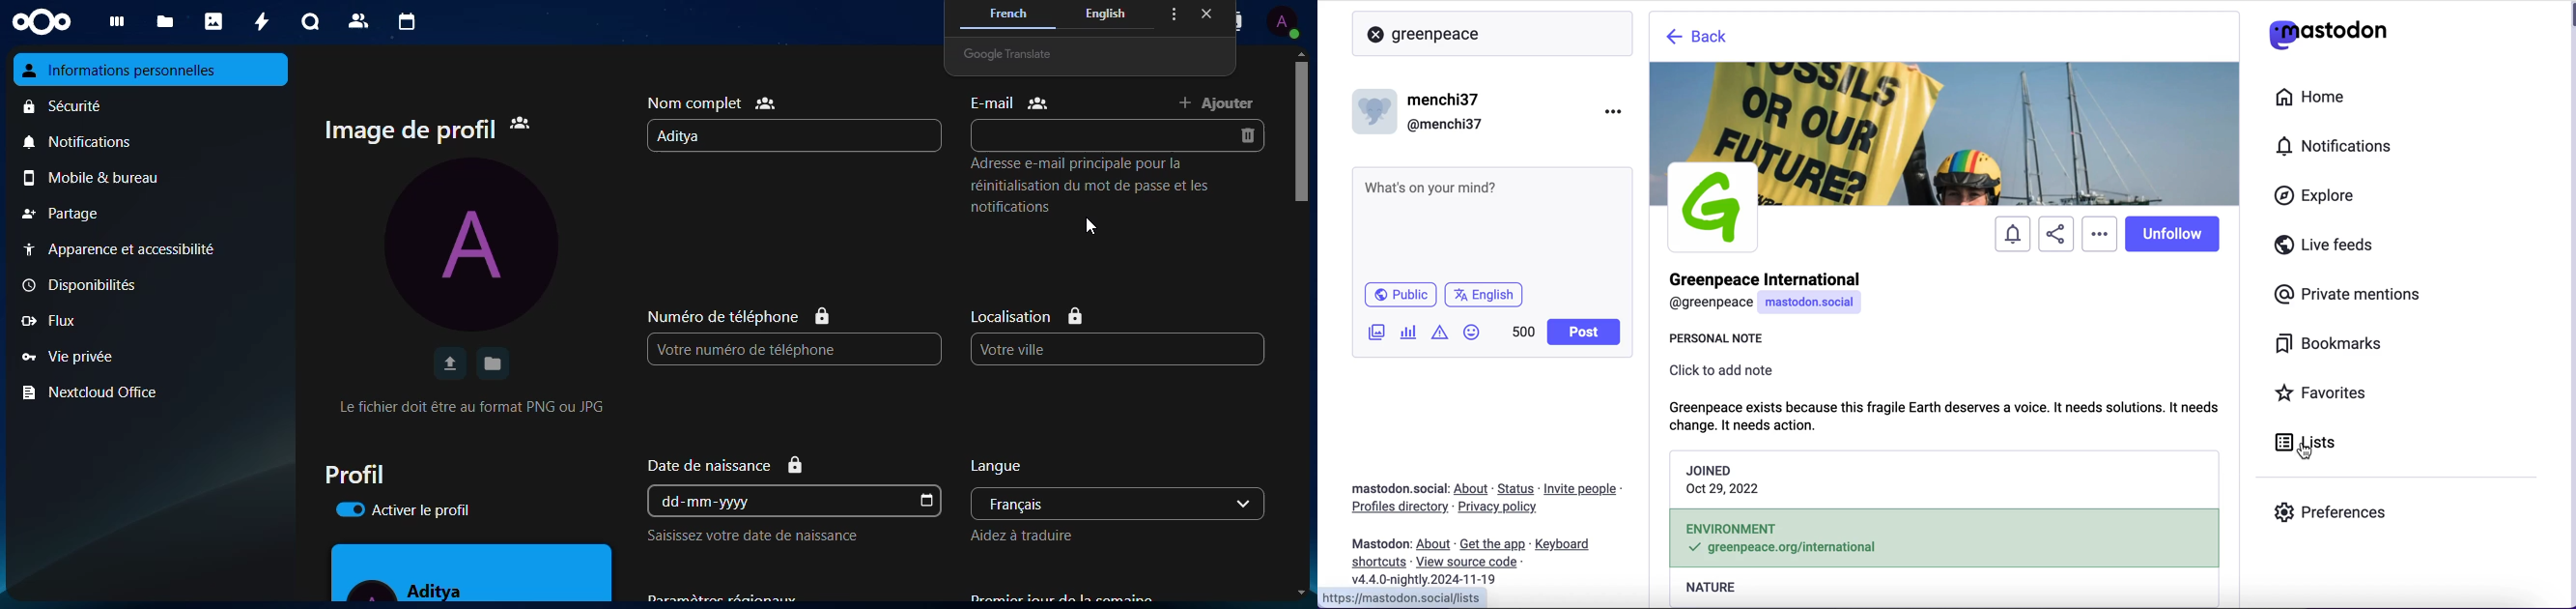 The image size is (2576, 616). Describe the element at coordinates (1019, 50) in the screenshot. I see `translate` at that location.